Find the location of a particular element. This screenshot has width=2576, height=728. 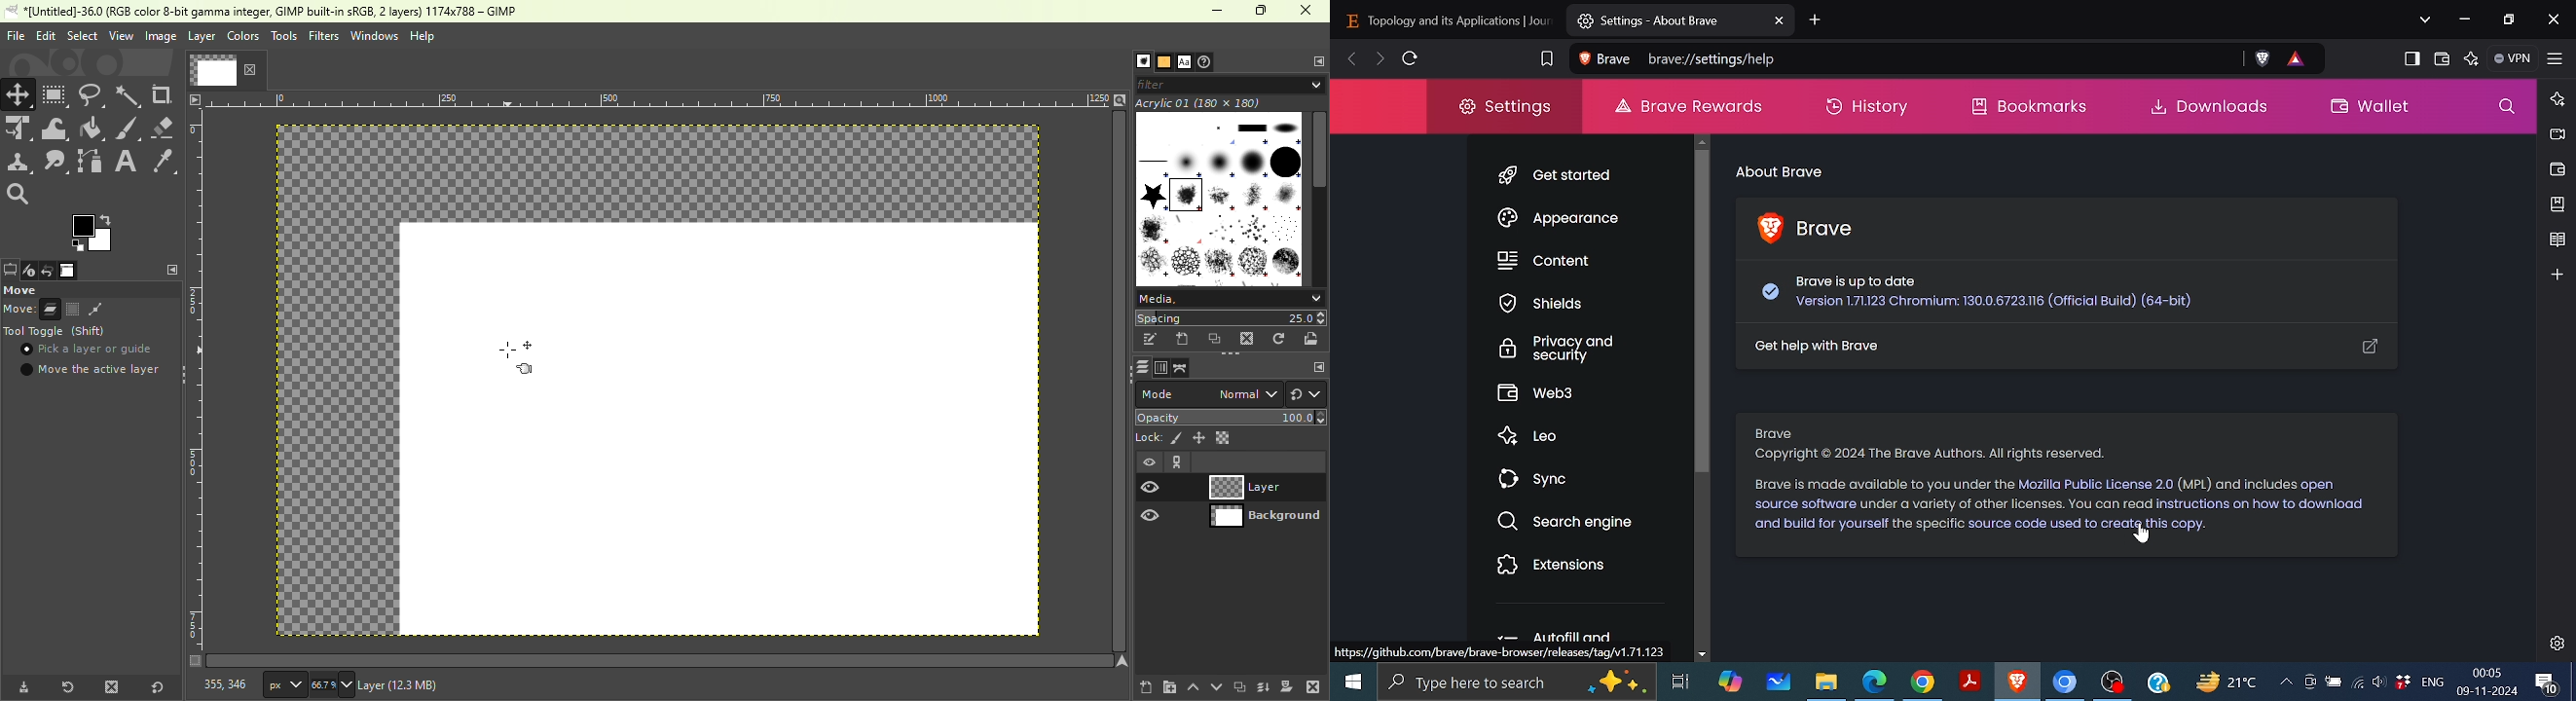

Channels is located at coordinates (1159, 368).